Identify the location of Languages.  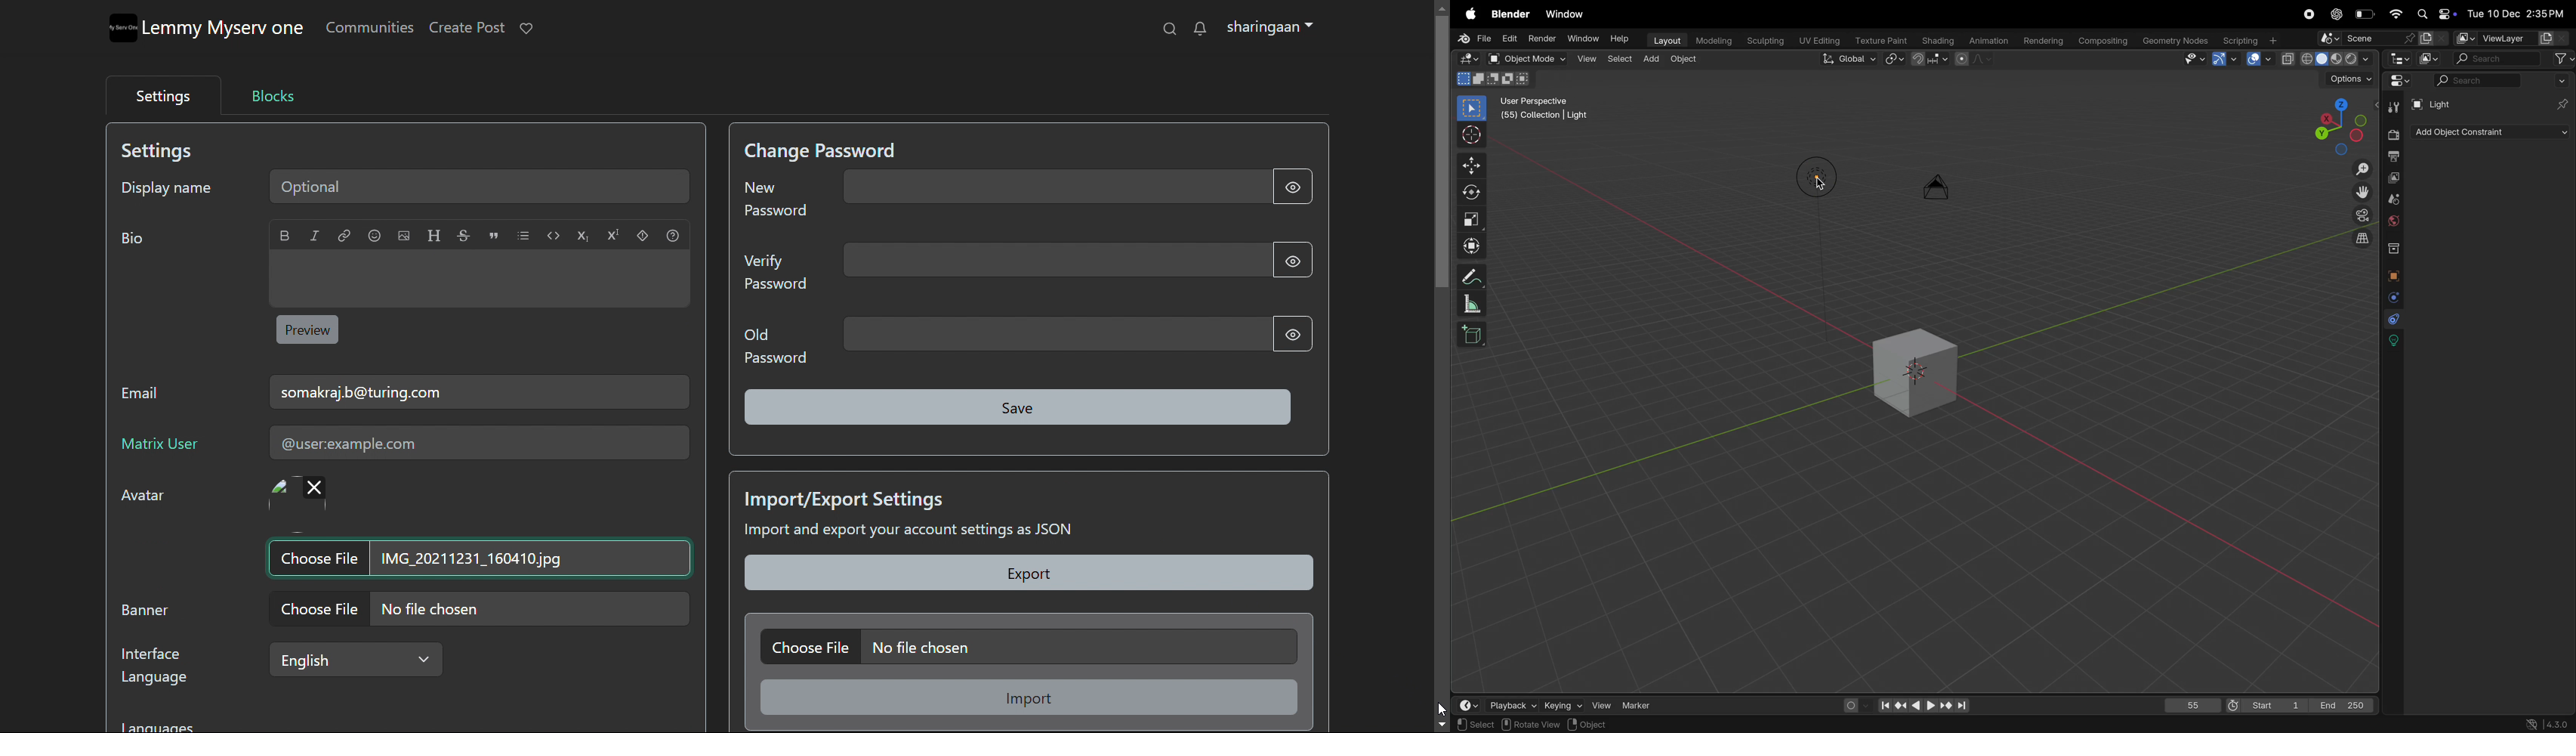
(164, 723).